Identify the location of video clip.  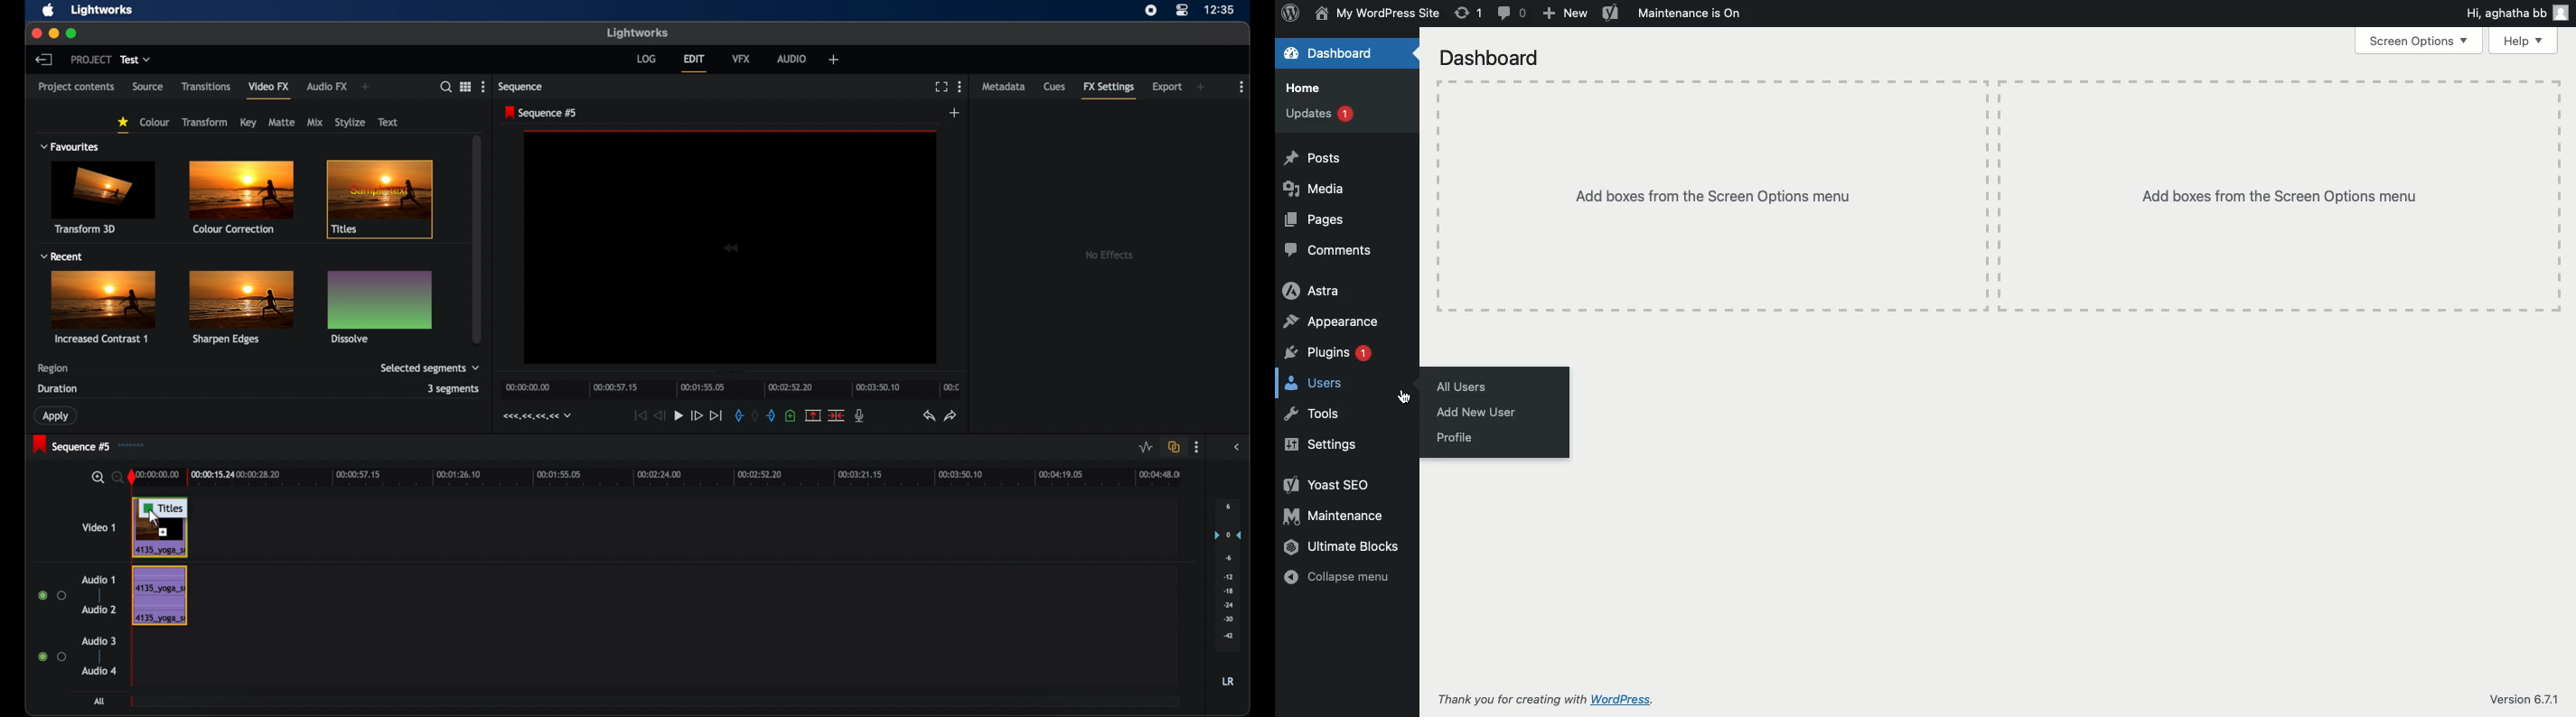
(163, 540).